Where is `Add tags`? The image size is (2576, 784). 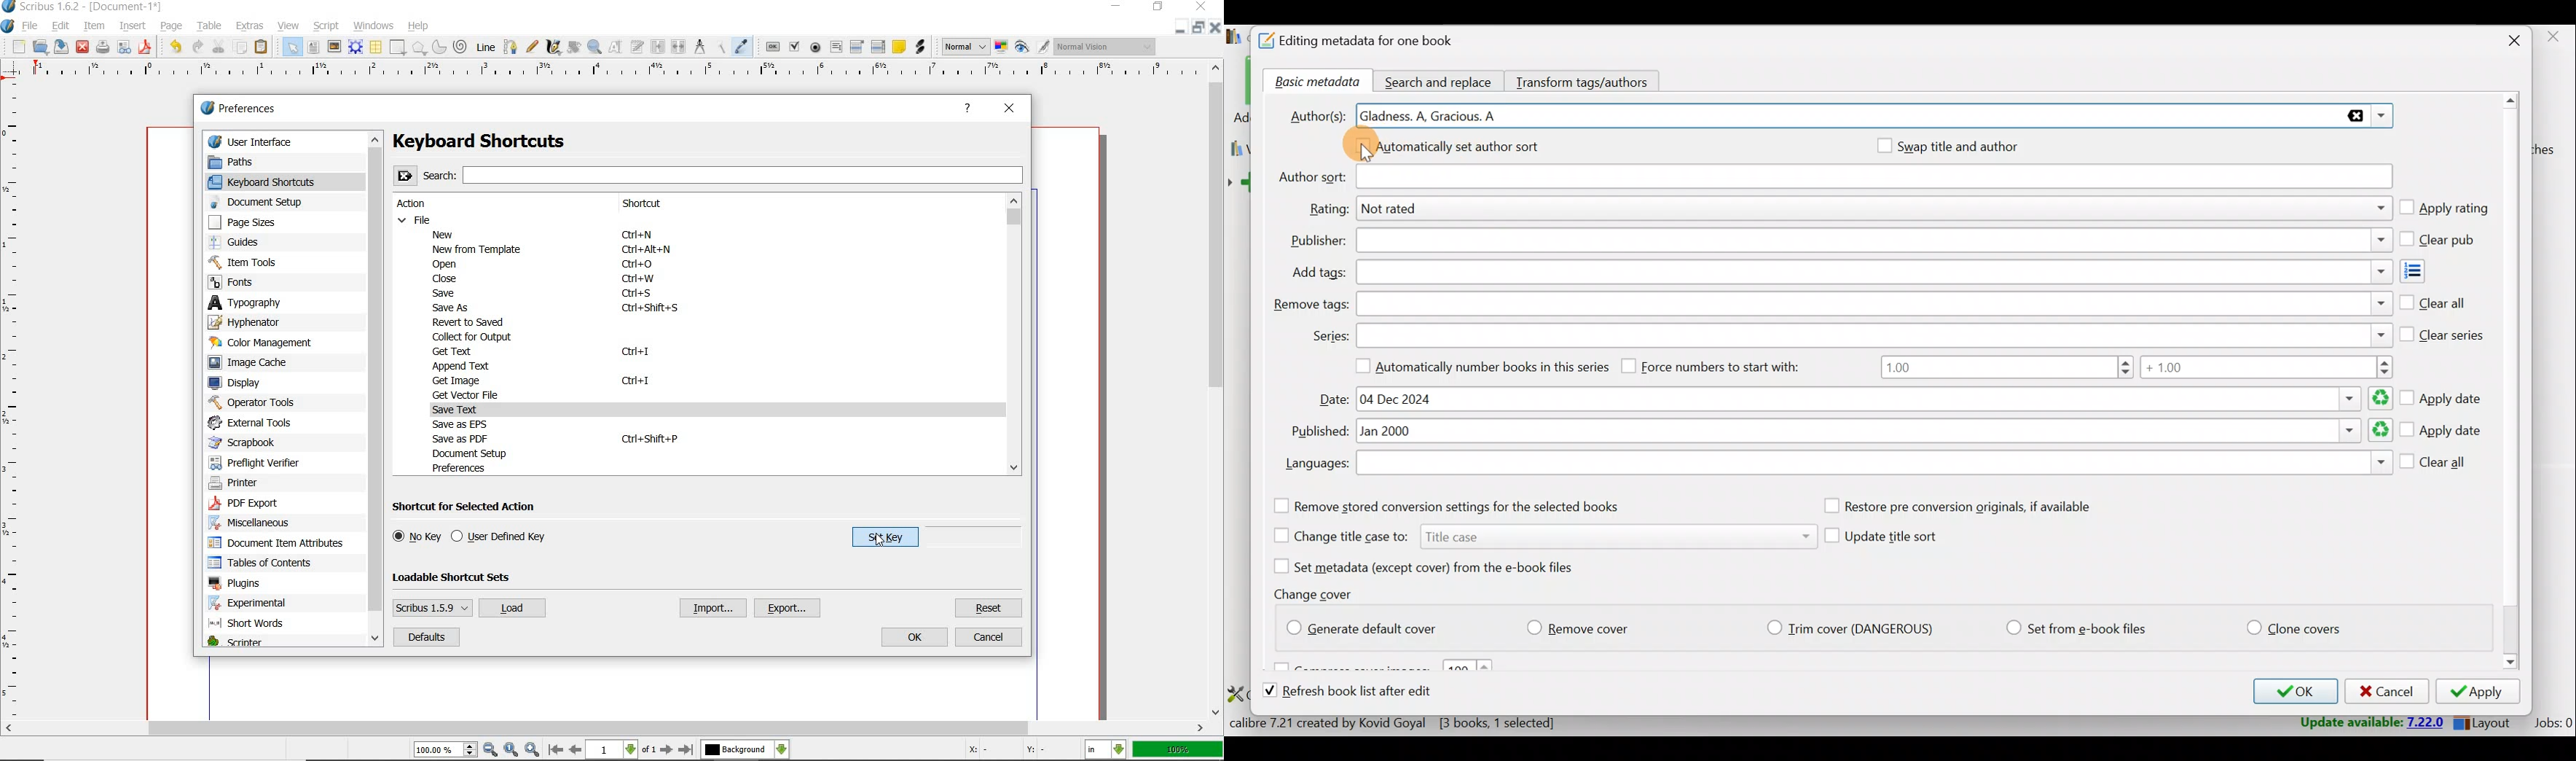 Add tags is located at coordinates (1872, 273).